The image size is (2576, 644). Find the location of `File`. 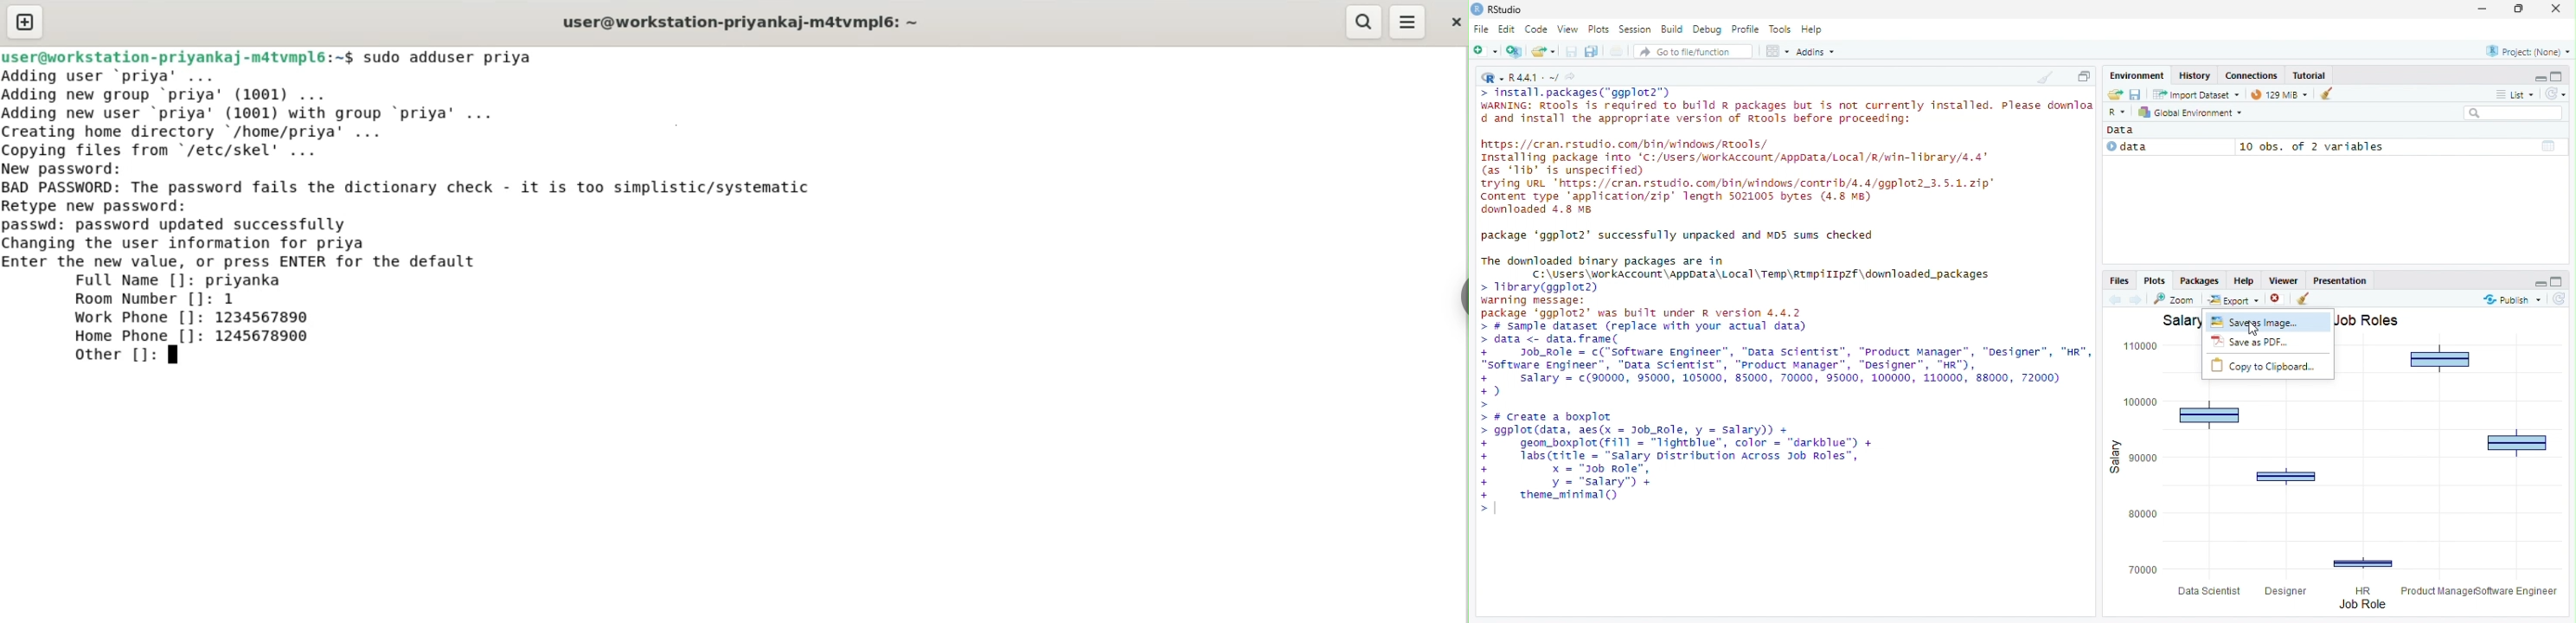

File is located at coordinates (1482, 30).